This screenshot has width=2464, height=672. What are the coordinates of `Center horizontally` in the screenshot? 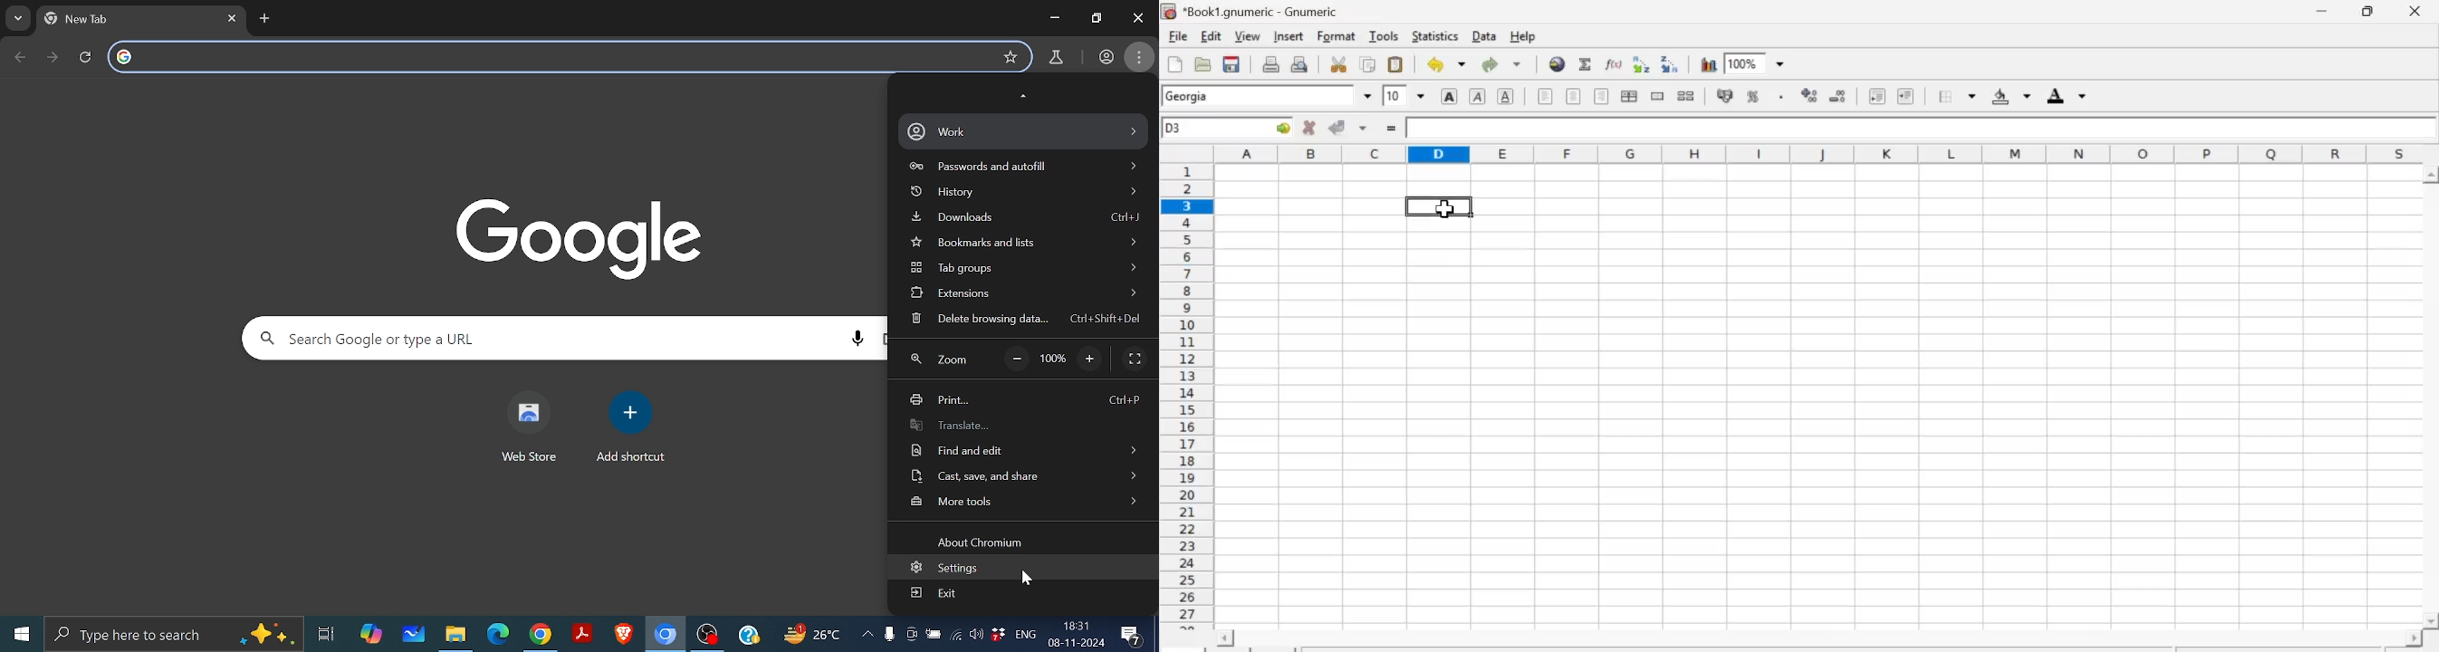 It's located at (1572, 95).